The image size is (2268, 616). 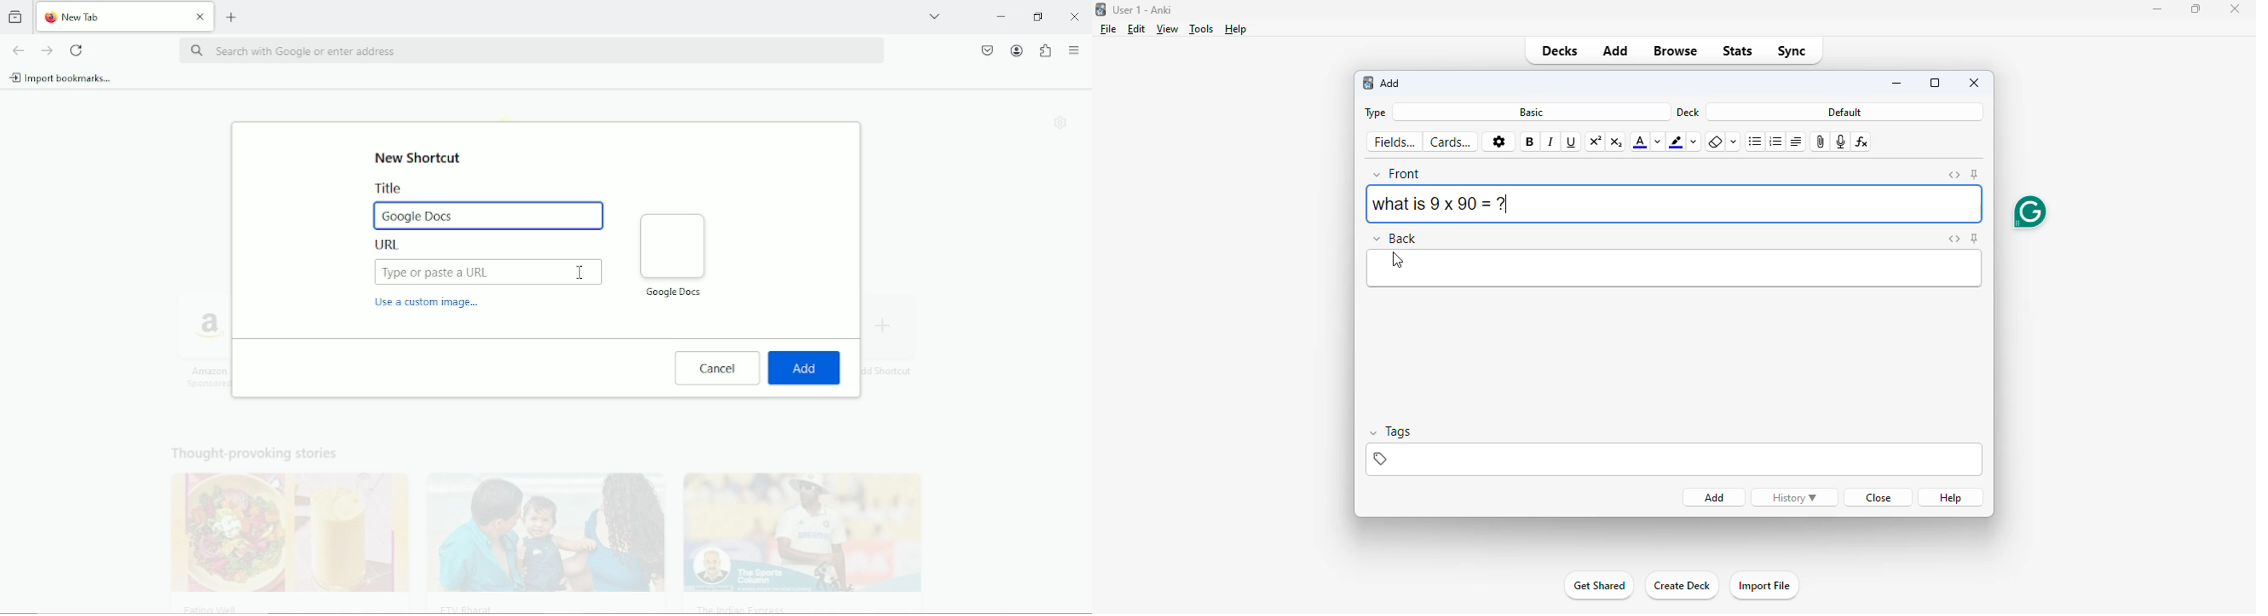 I want to click on front, so click(x=1398, y=174).